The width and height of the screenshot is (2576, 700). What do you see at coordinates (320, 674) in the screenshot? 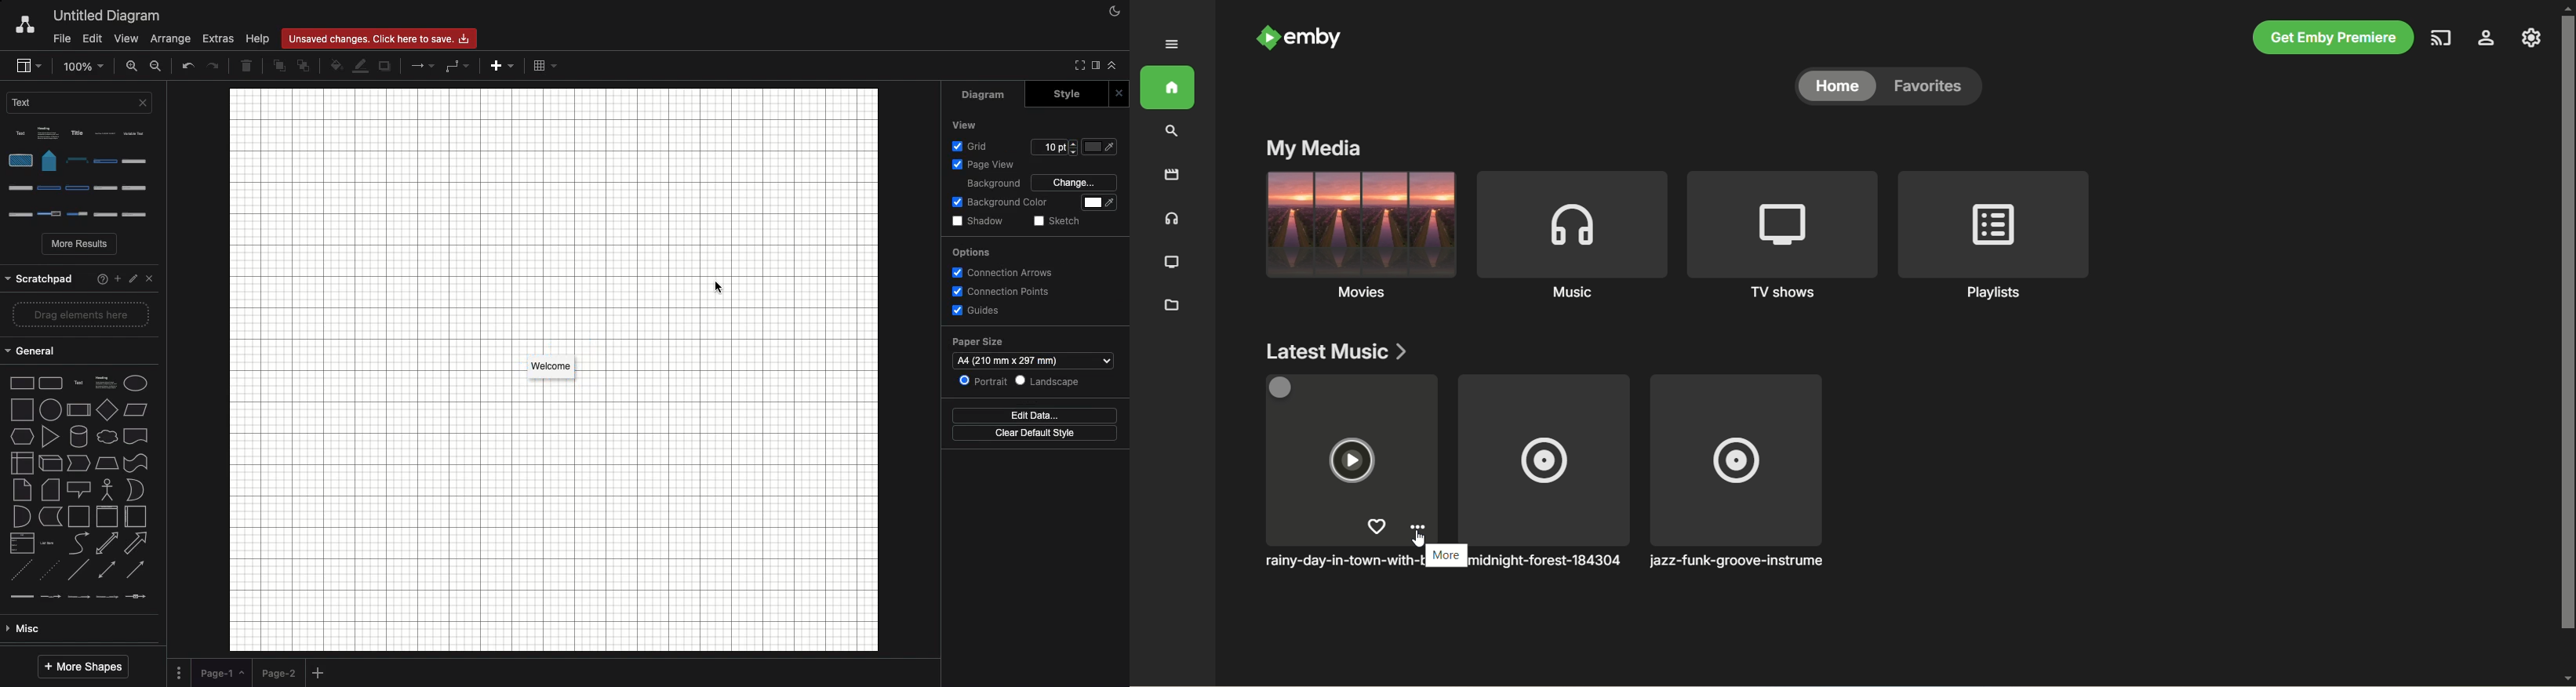
I see `Add` at bounding box center [320, 674].